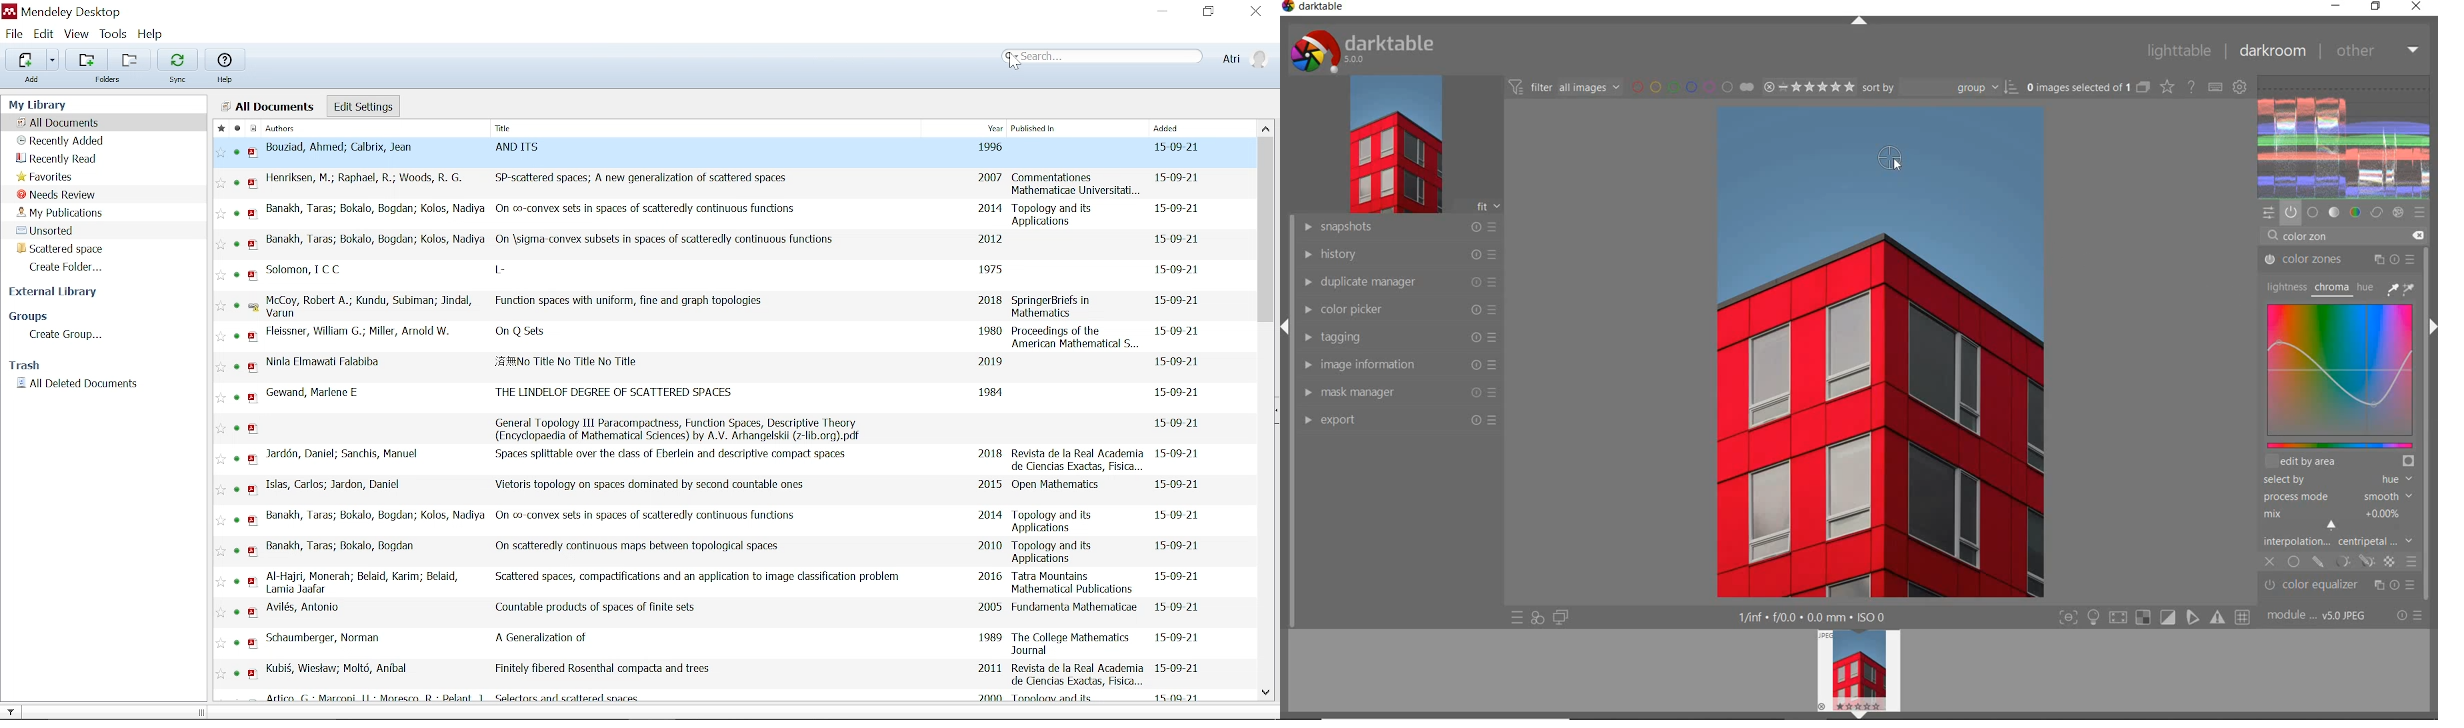  Describe the element at coordinates (220, 551) in the screenshot. I see `Add to favorite` at that location.